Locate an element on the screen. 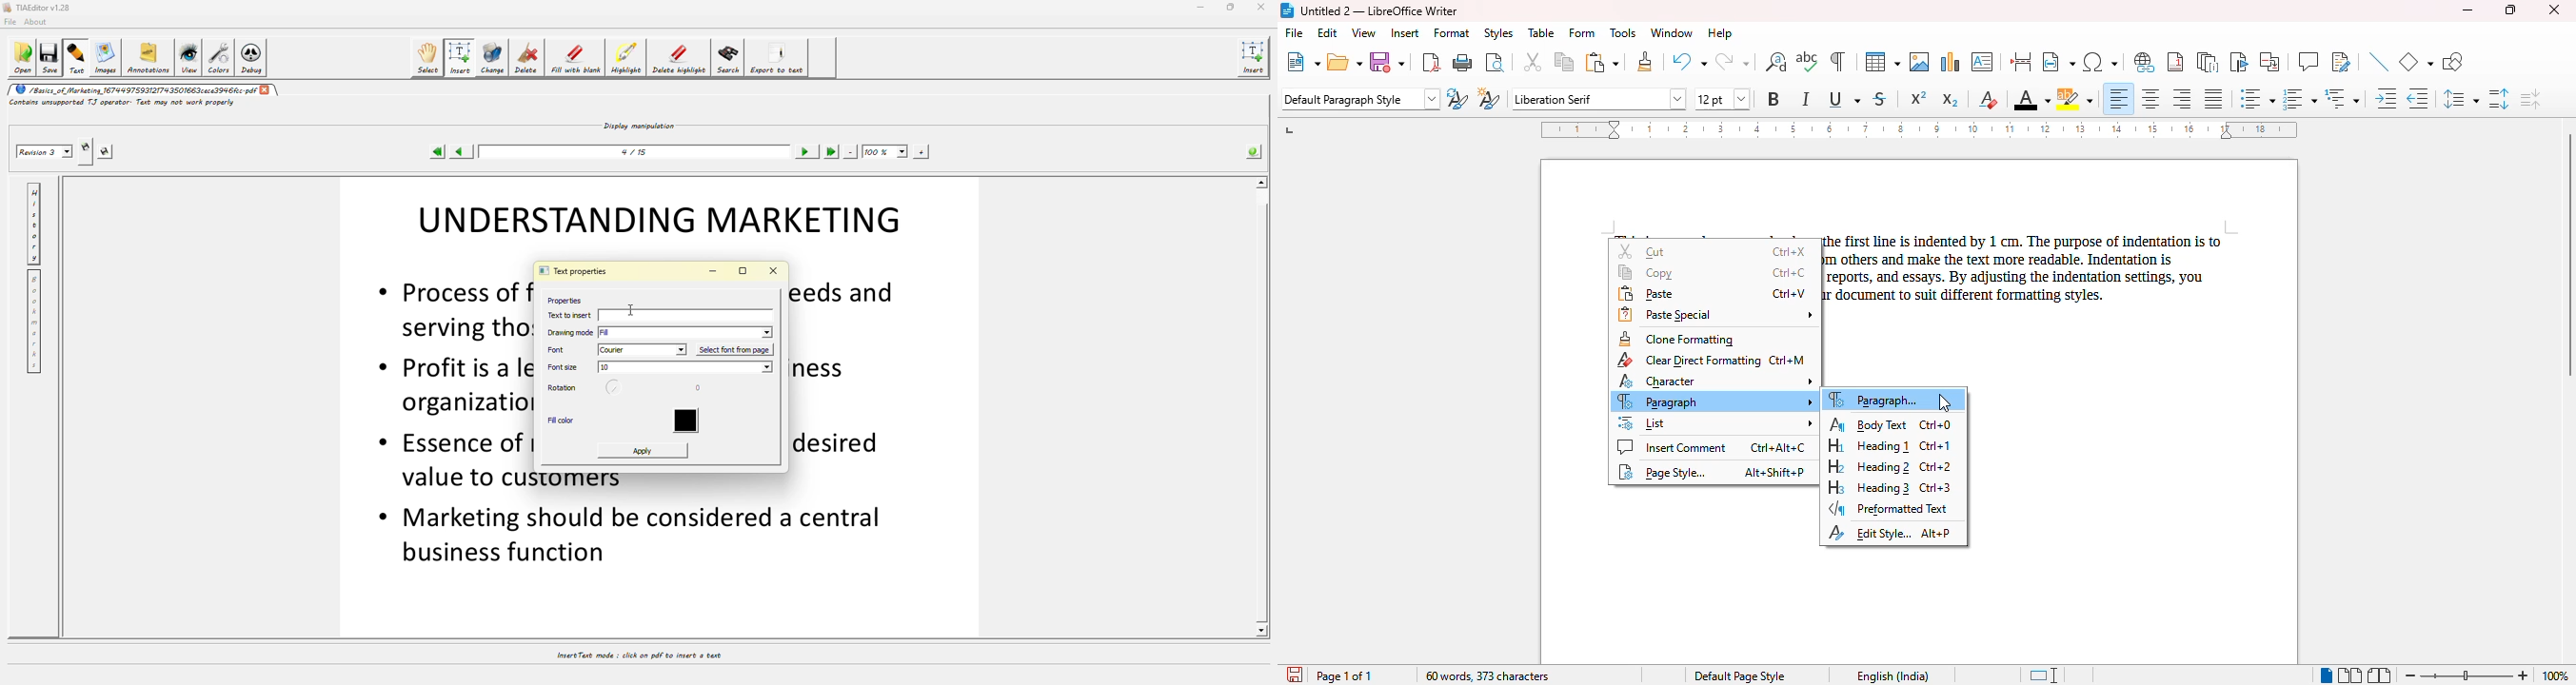 The height and width of the screenshot is (700, 2576). view is located at coordinates (1363, 32).